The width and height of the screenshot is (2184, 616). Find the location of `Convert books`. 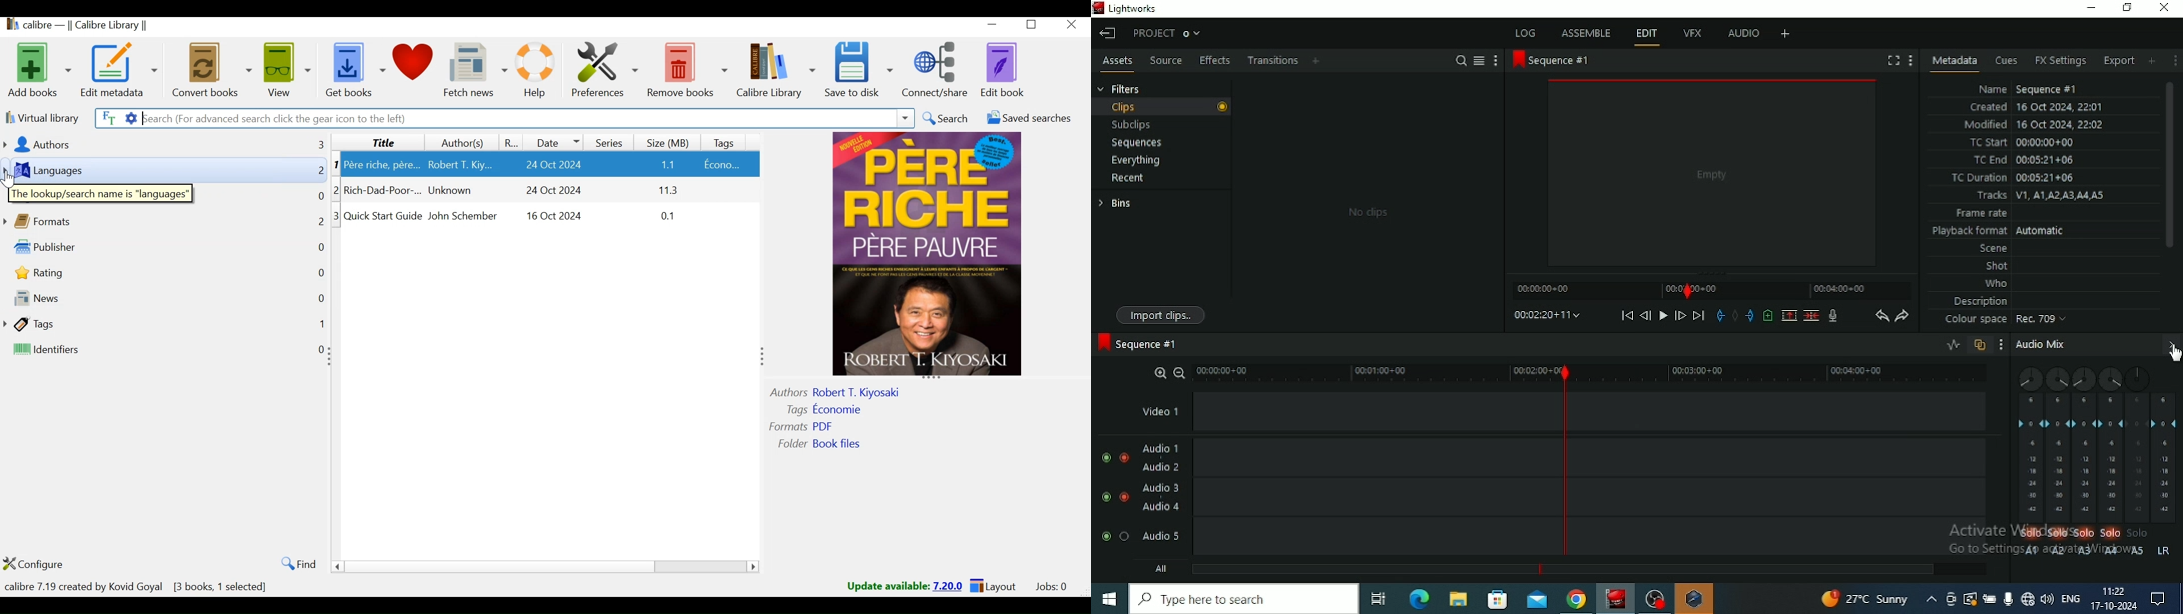

Convert books is located at coordinates (210, 69).